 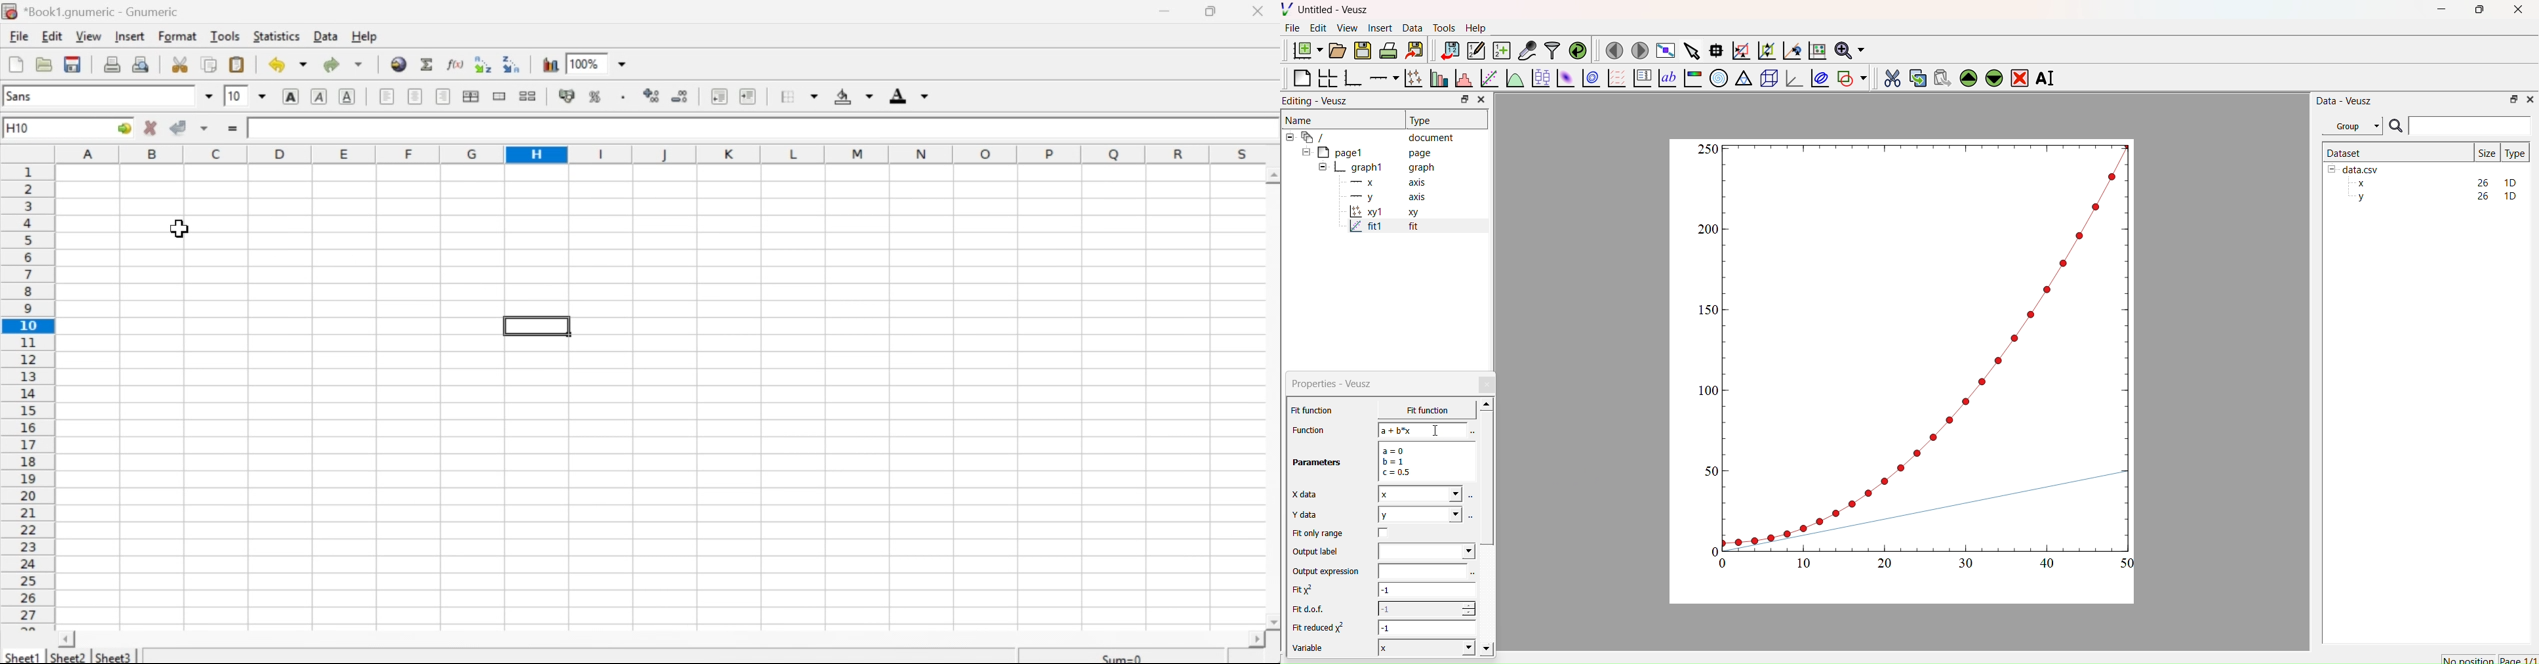 What do you see at coordinates (10, 11) in the screenshot?
I see `icon` at bounding box center [10, 11].